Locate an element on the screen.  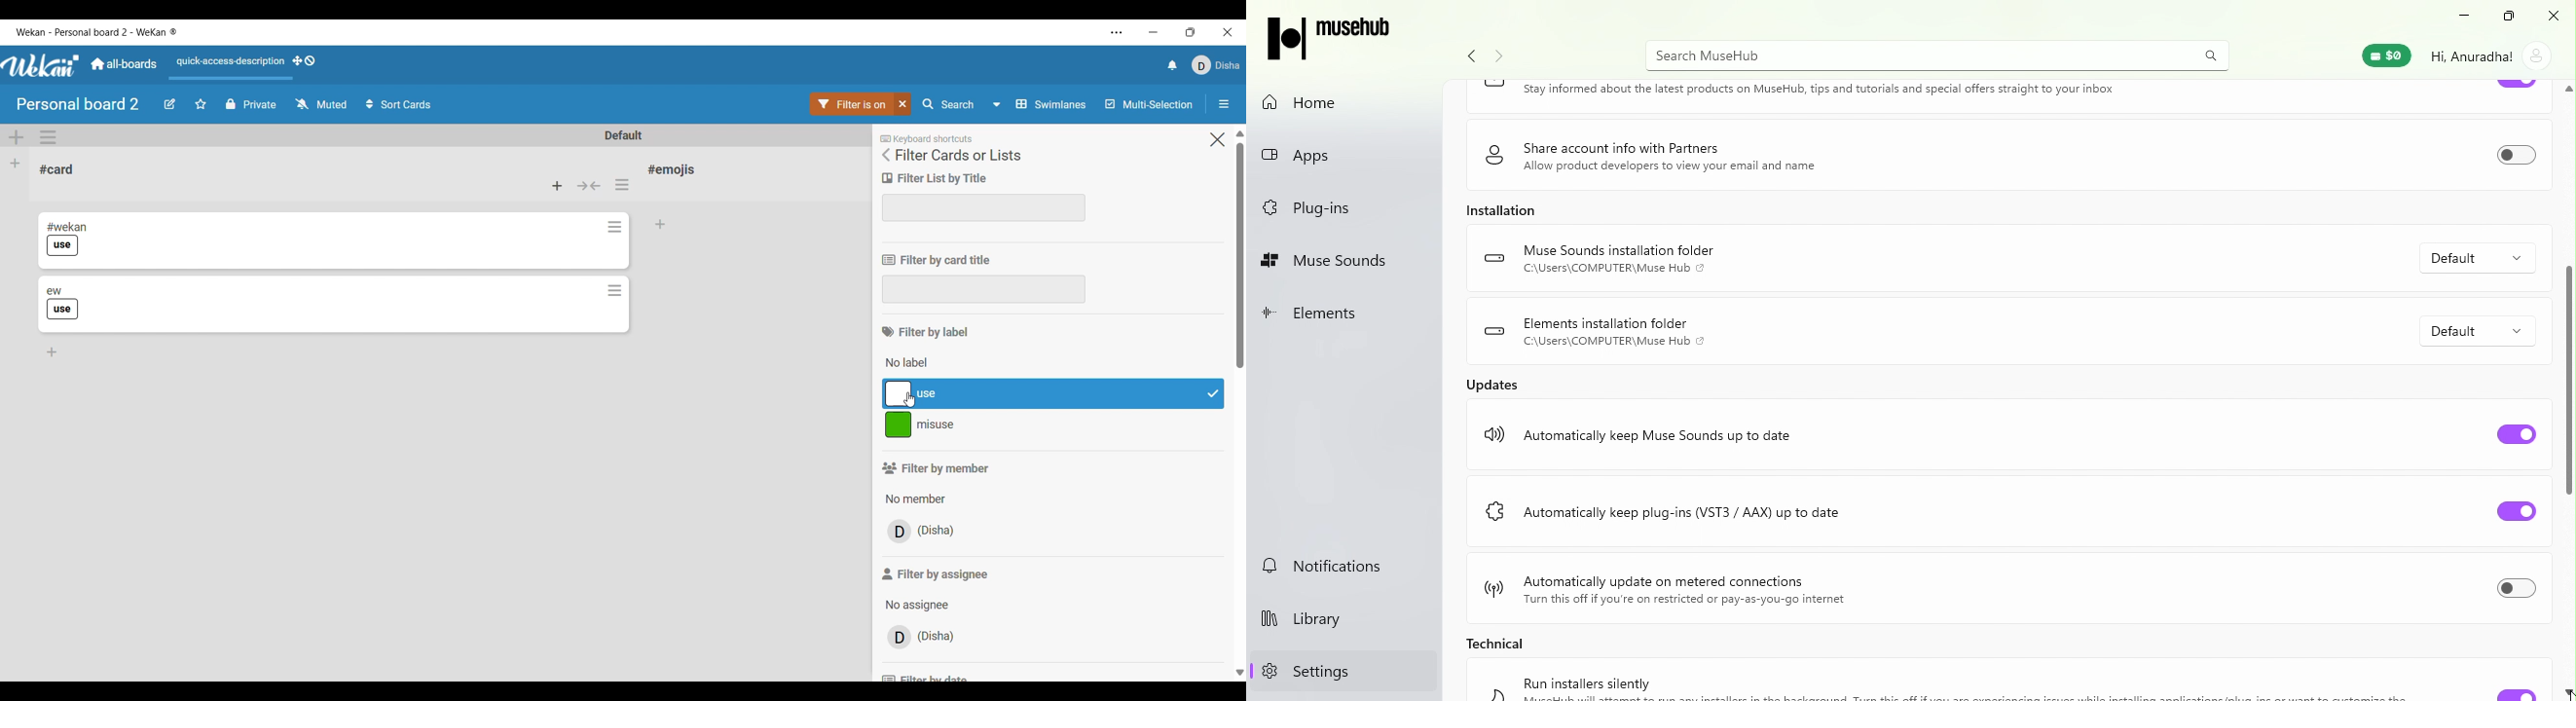
Board name is located at coordinates (77, 104).